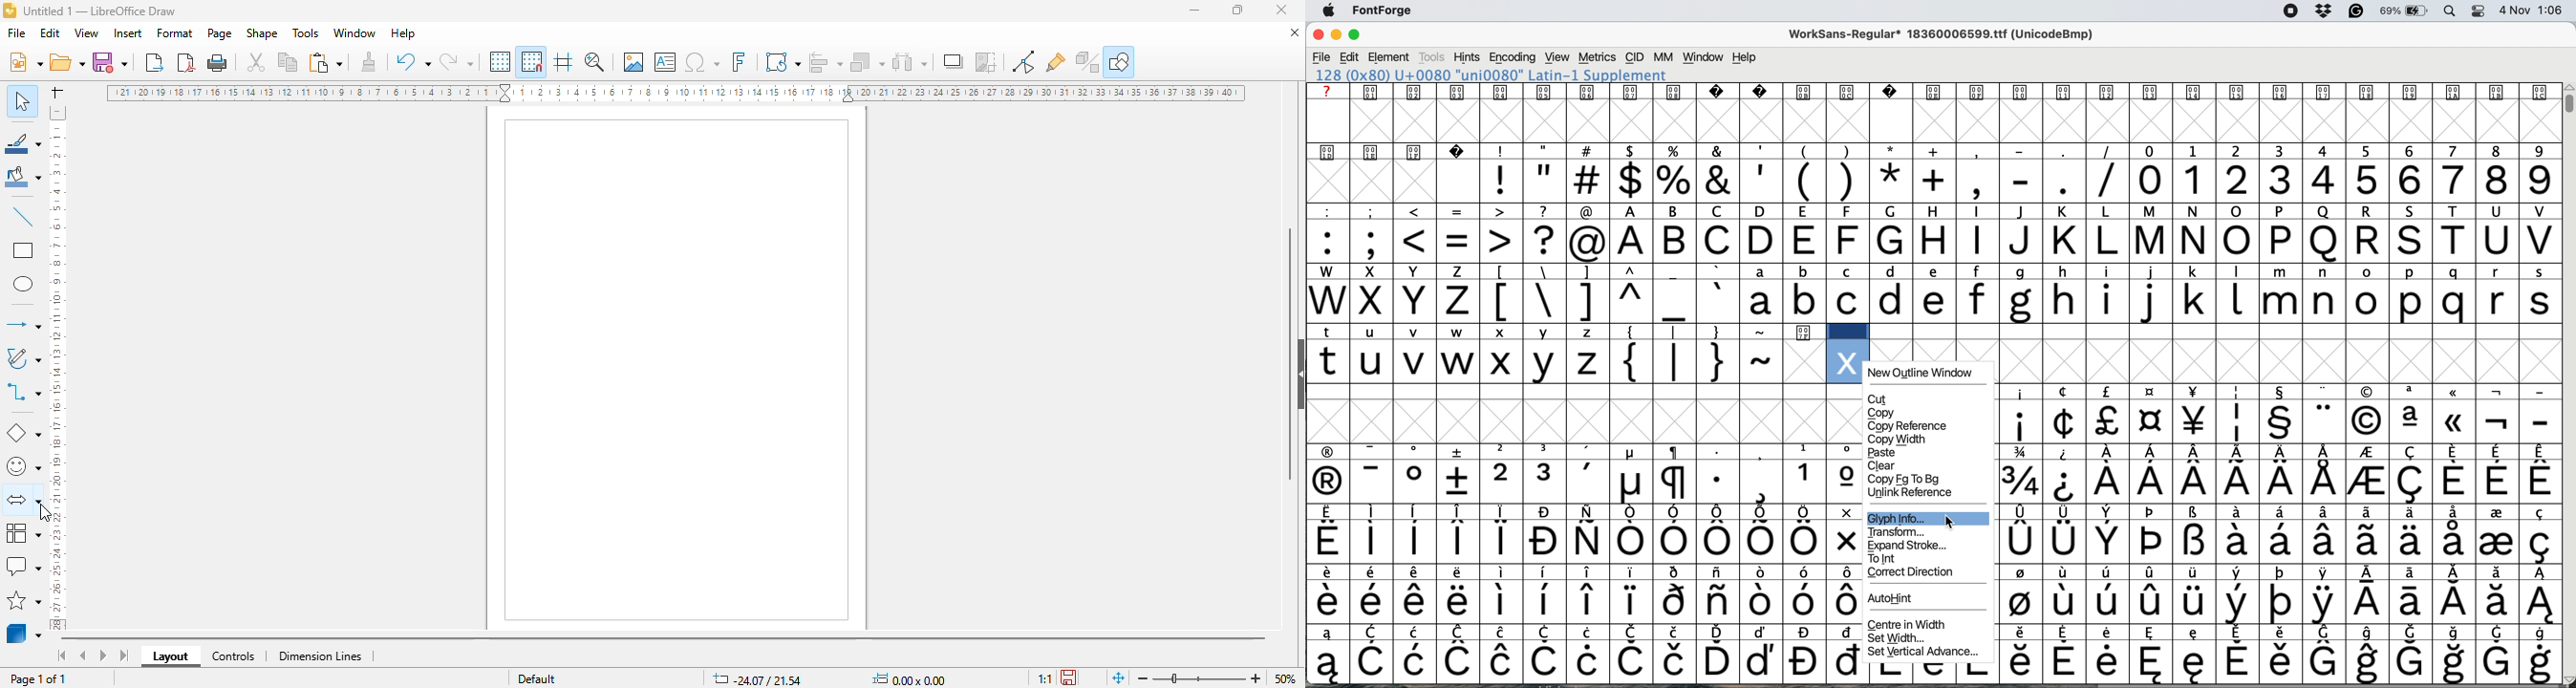 The image size is (2576, 700). I want to click on zoom in, so click(1256, 678).